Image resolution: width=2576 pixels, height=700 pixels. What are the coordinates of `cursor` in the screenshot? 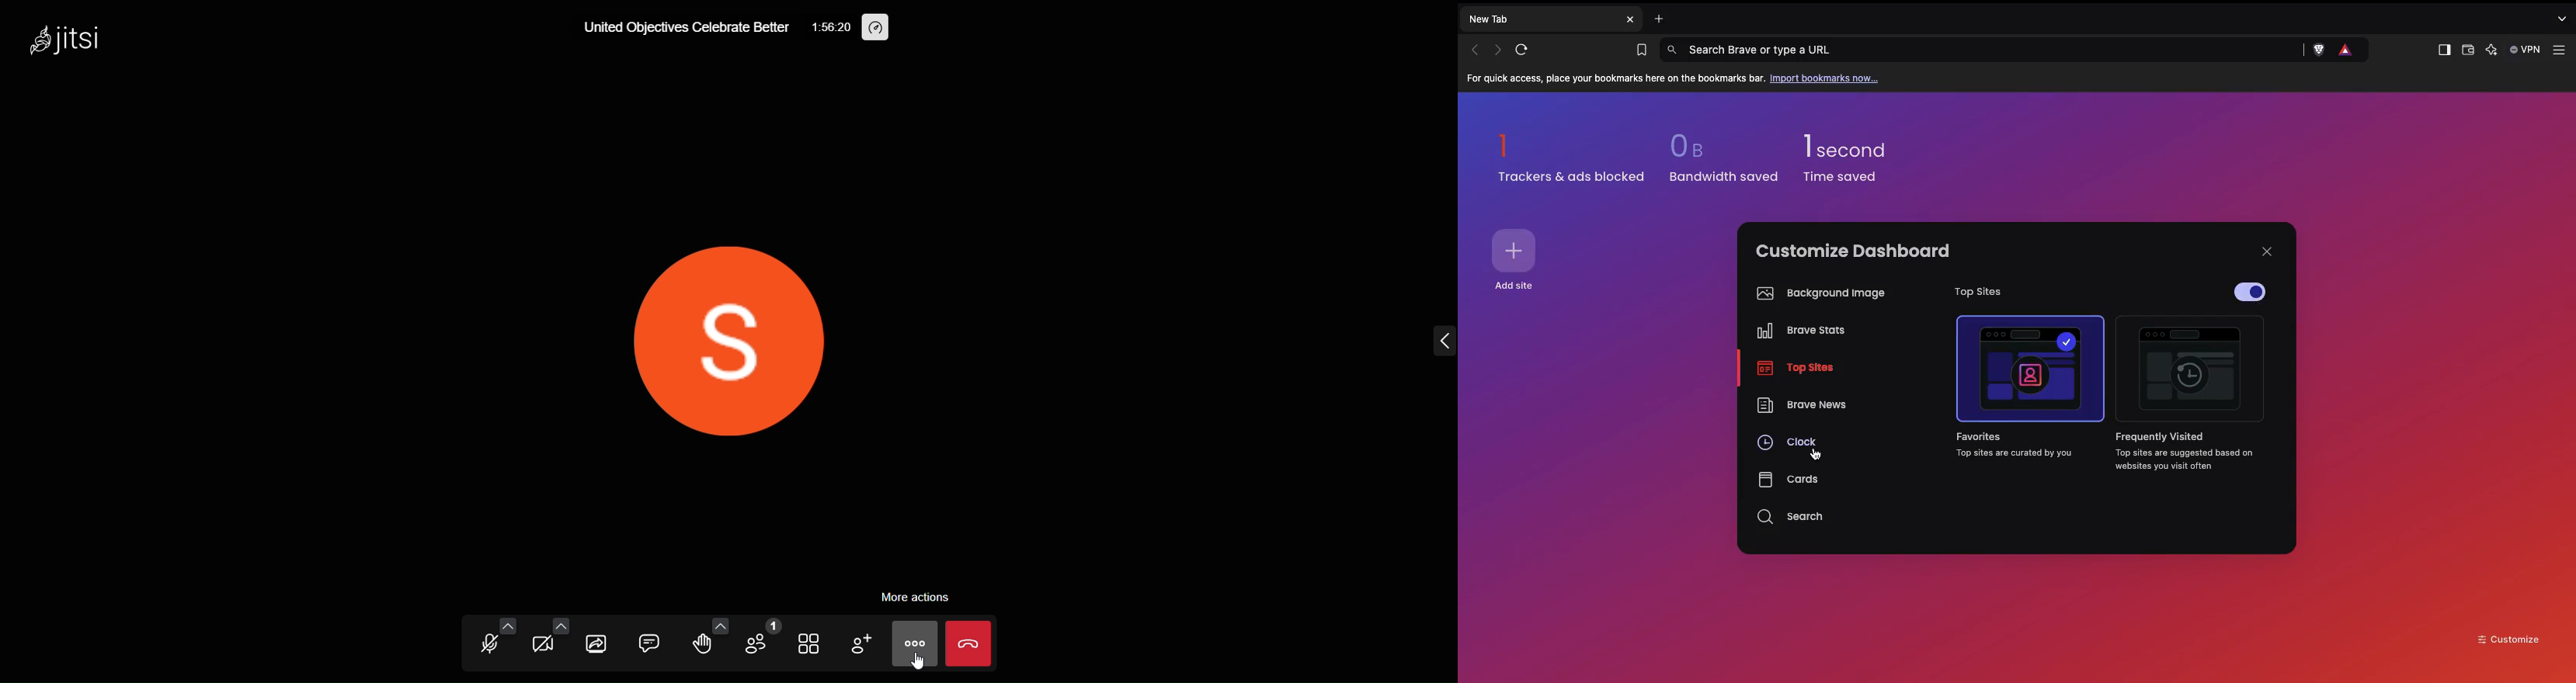 It's located at (924, 666).